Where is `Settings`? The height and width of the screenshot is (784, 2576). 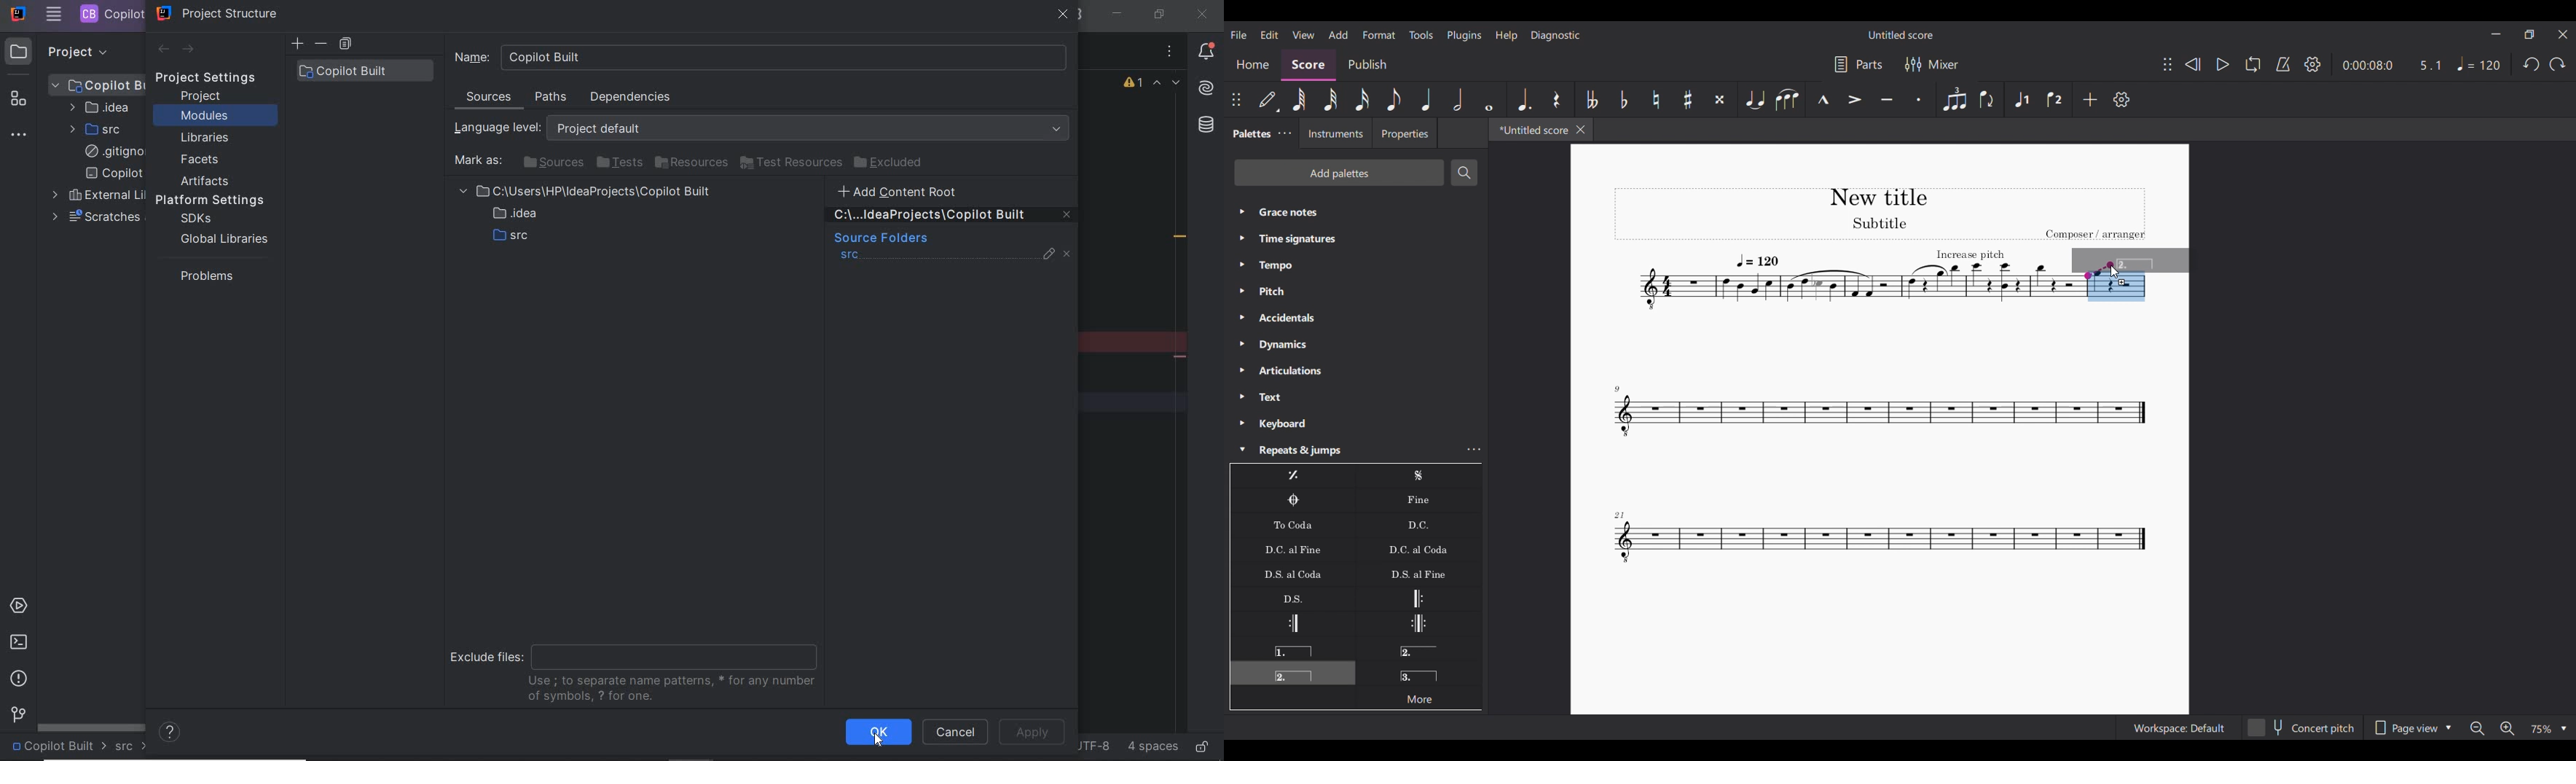 Settings is located at coordinates (2122, 99).